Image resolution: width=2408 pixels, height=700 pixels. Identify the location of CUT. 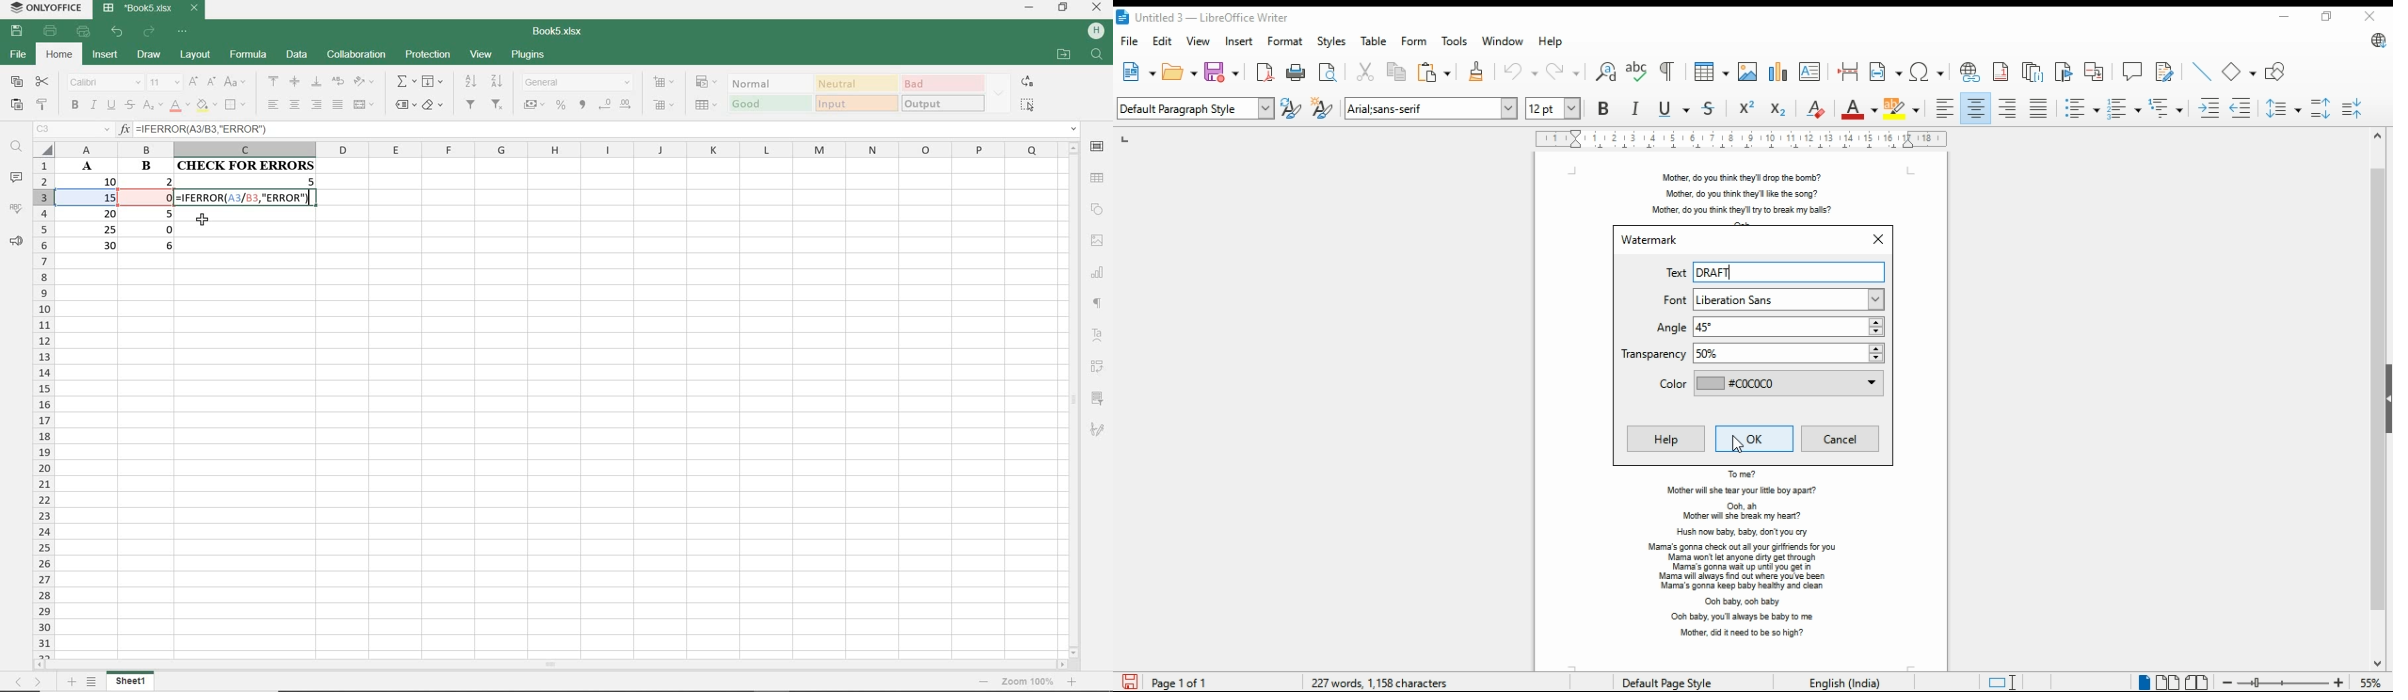
(42, 83).